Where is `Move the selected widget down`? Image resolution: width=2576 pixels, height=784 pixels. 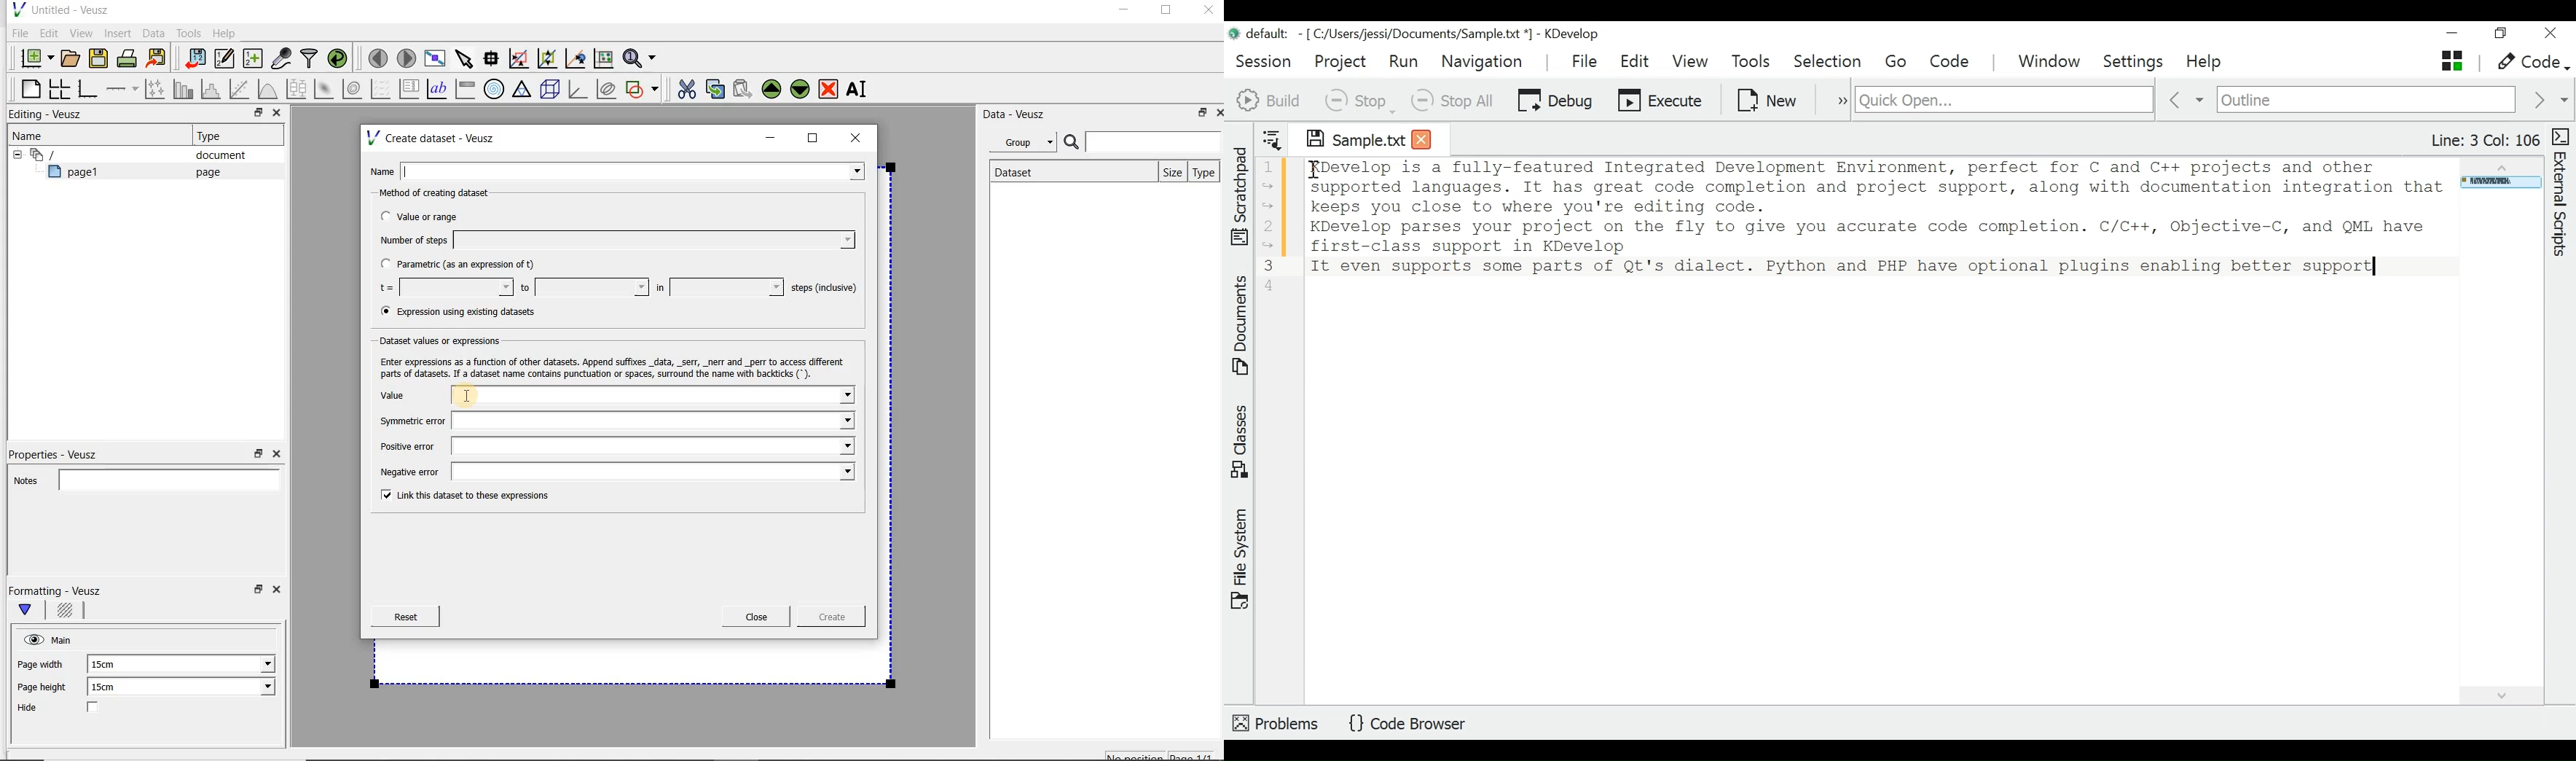 Move the selected widget down is located at coordinates (801, 88).